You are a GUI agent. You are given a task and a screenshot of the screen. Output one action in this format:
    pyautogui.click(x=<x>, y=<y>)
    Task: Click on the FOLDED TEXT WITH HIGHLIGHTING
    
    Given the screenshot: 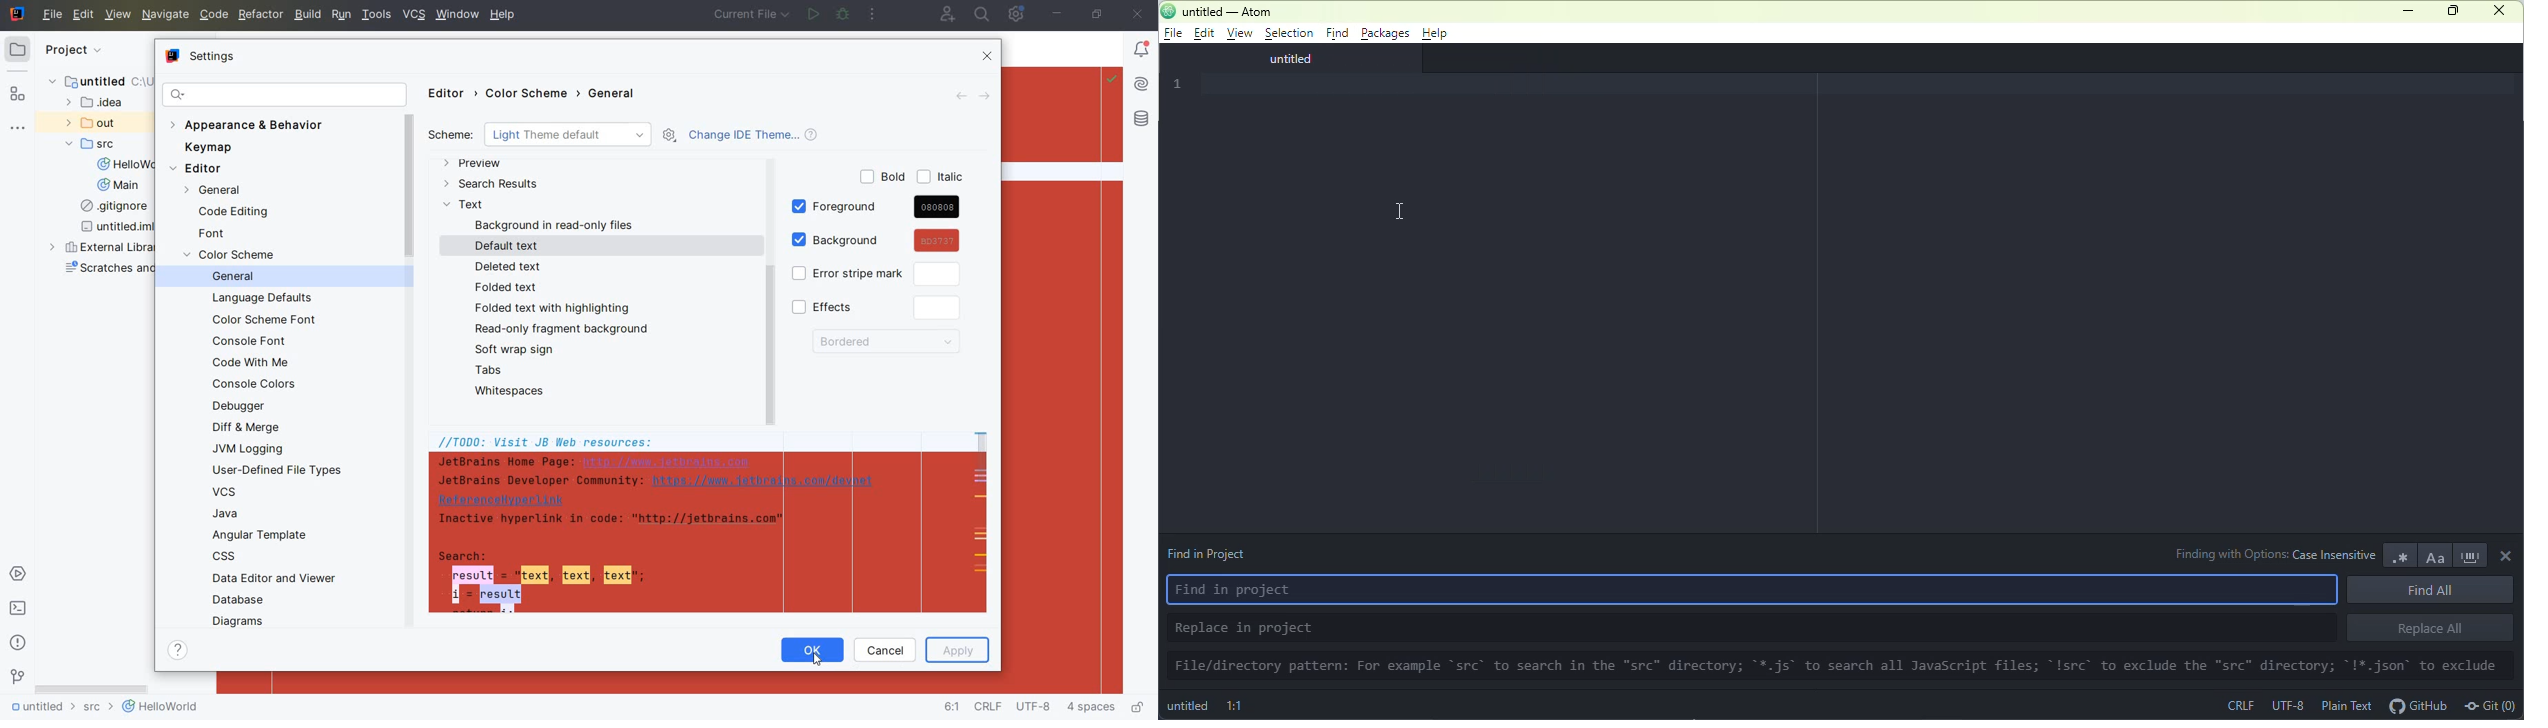 What is the action you would take?
    pyautogui.click(x=554, y=308)
    